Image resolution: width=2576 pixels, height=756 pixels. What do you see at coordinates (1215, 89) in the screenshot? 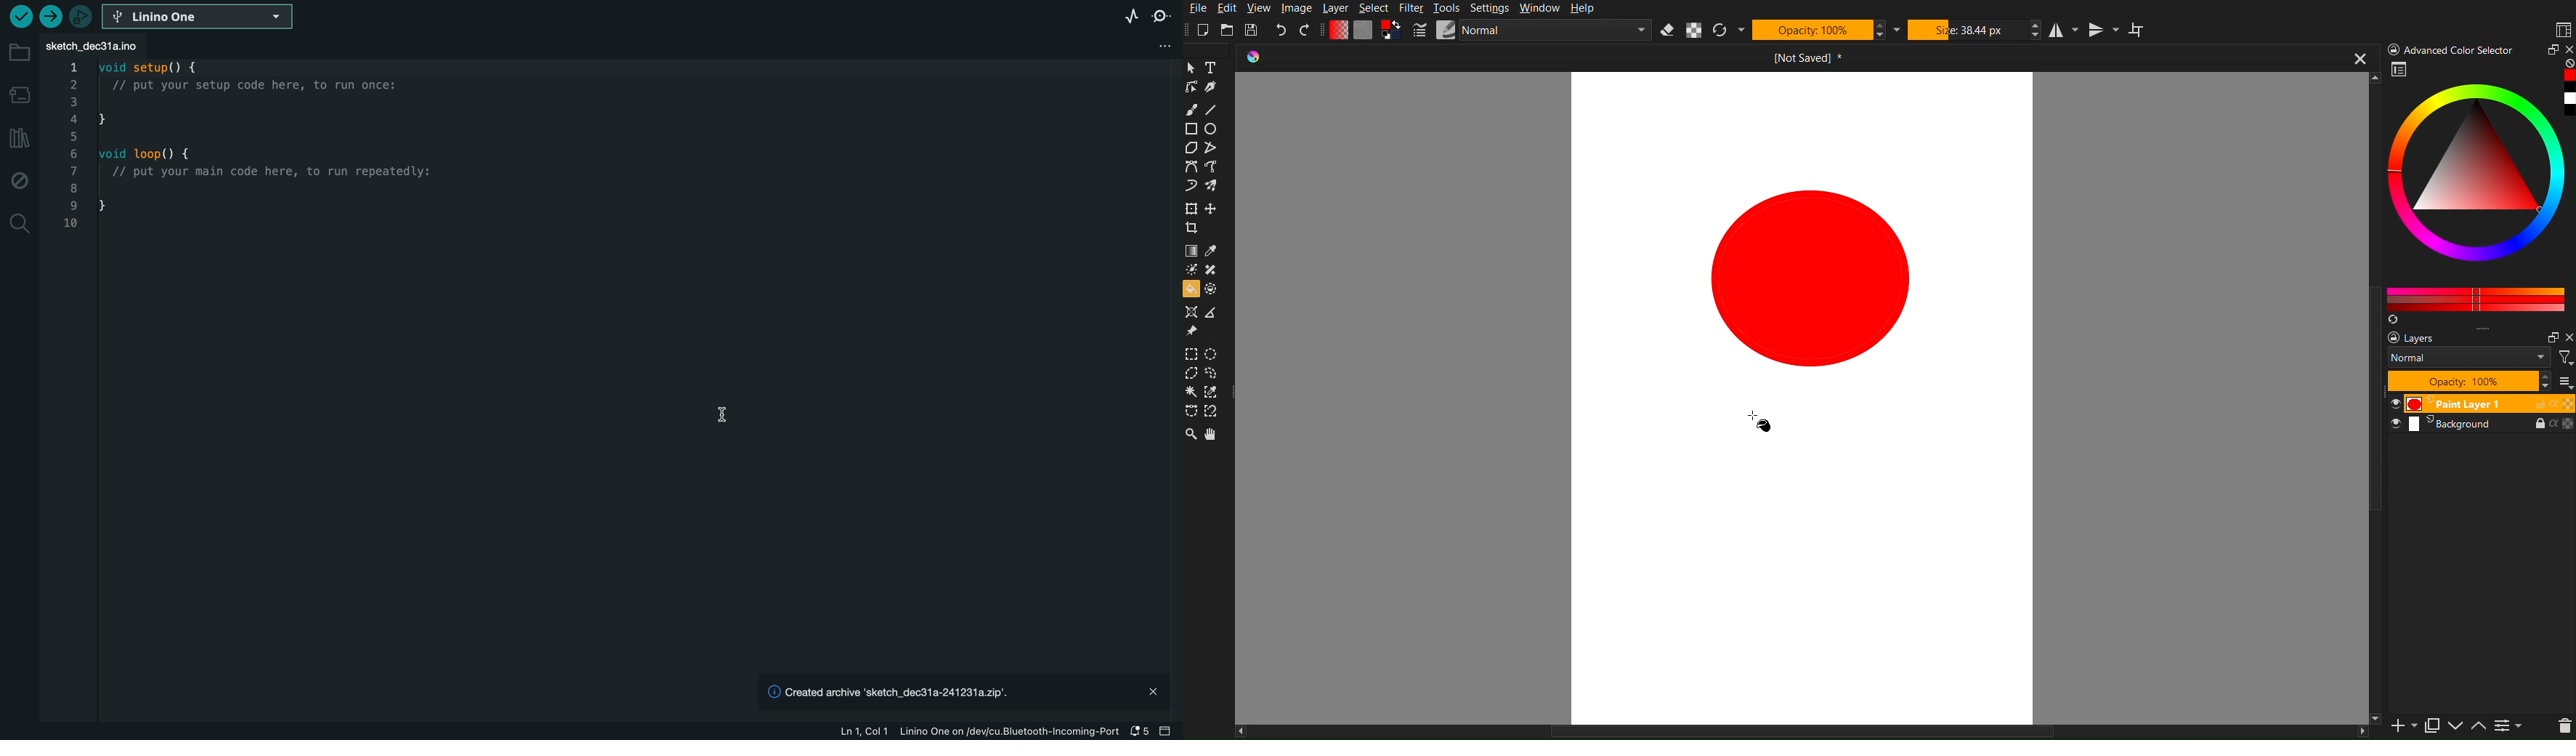
I see `Pen ` at bounding box center [1215, 89].